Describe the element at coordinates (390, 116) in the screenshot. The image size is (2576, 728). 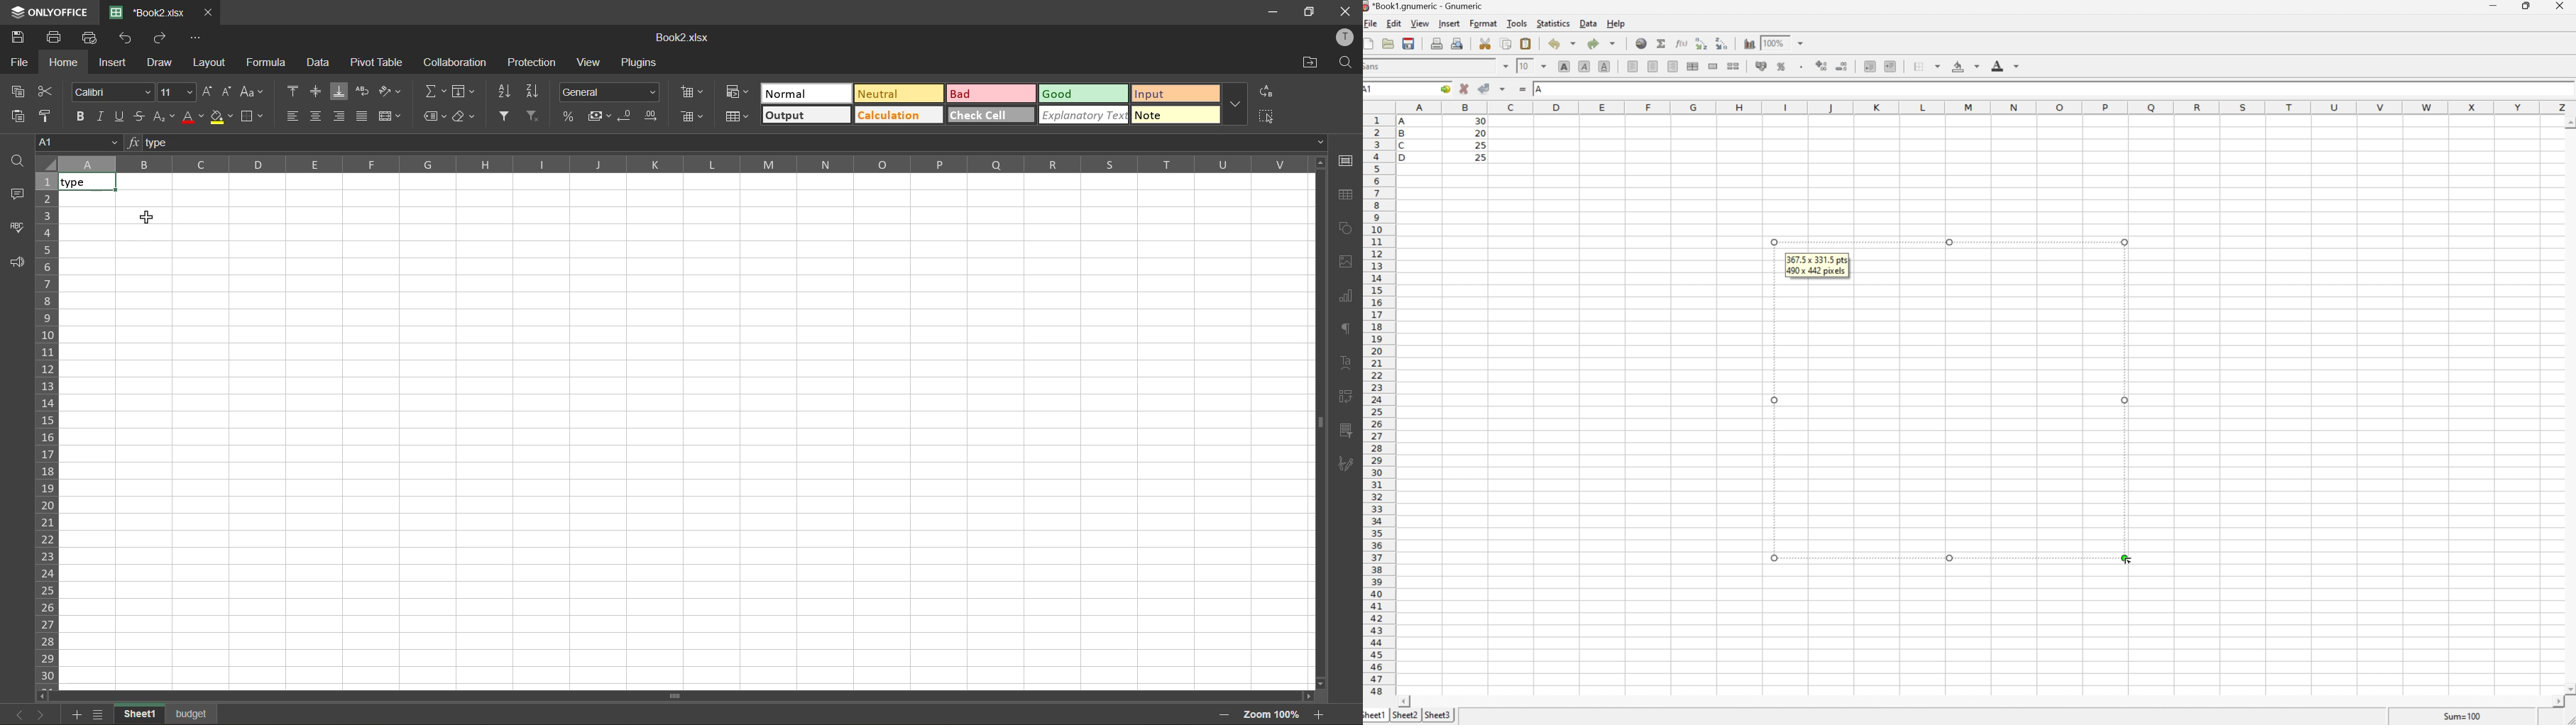
I see `merge and center` at that location.